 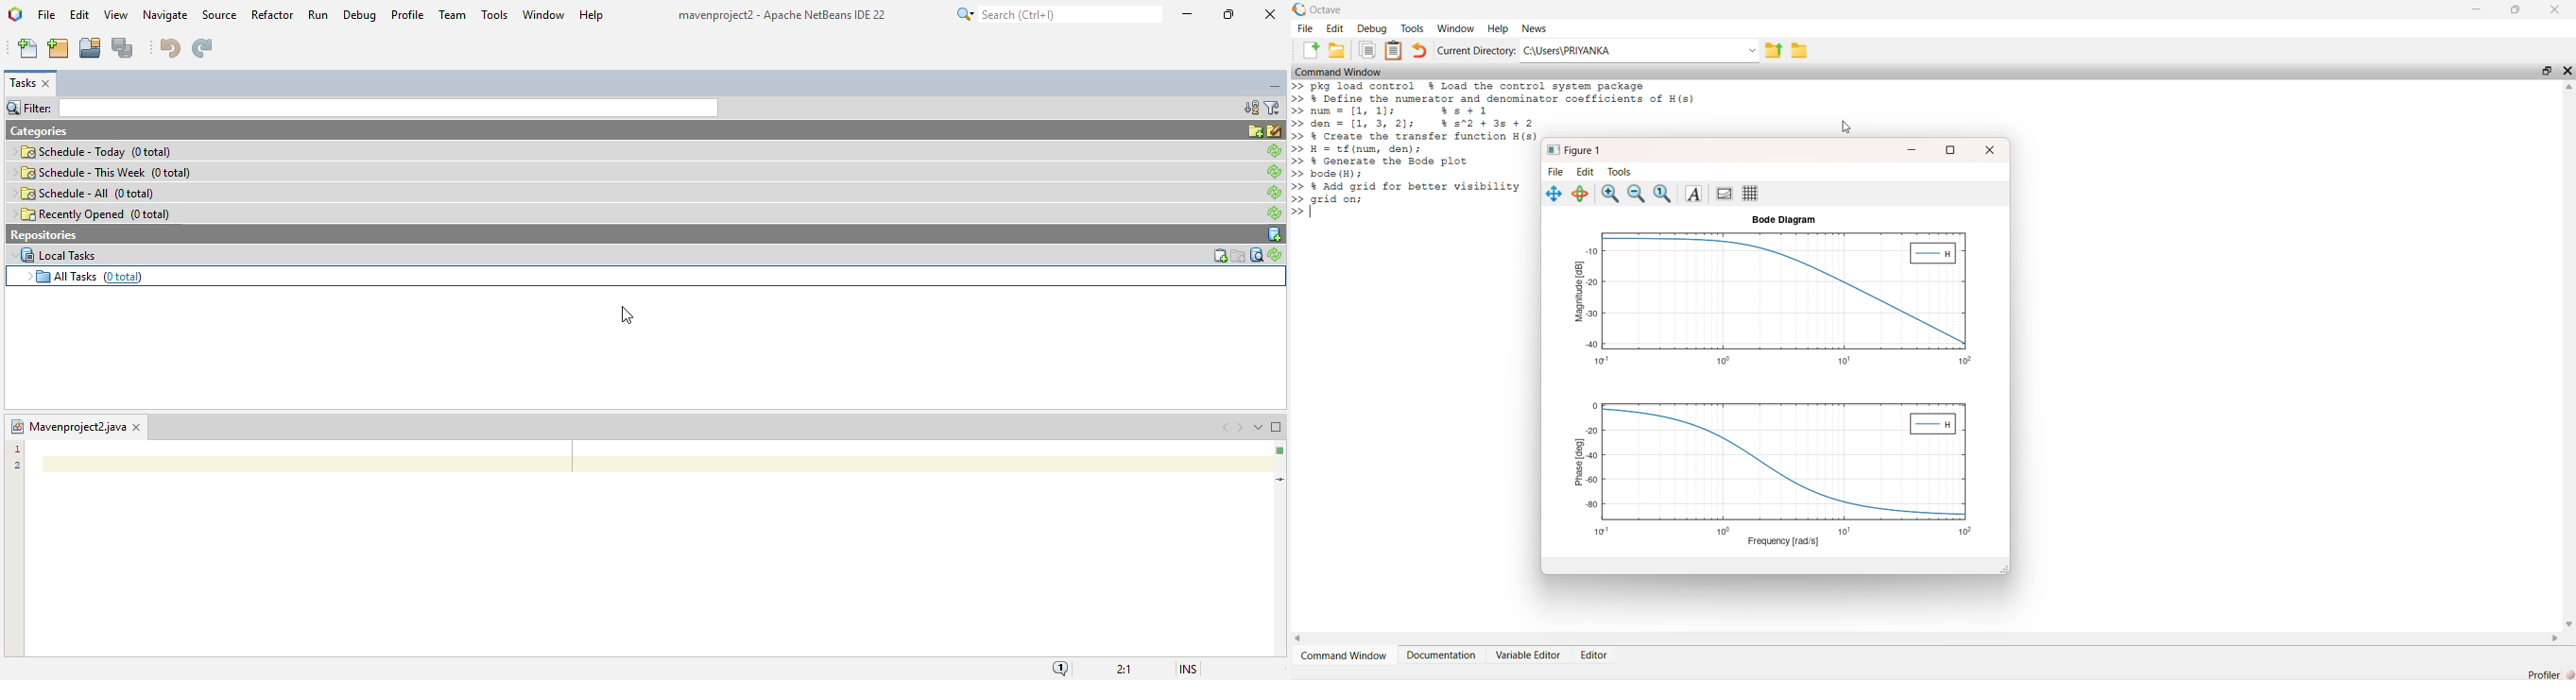 What do you see at coordinates (543, 14) in the screenshot?
I see `window` at bounding box center [543, 14].